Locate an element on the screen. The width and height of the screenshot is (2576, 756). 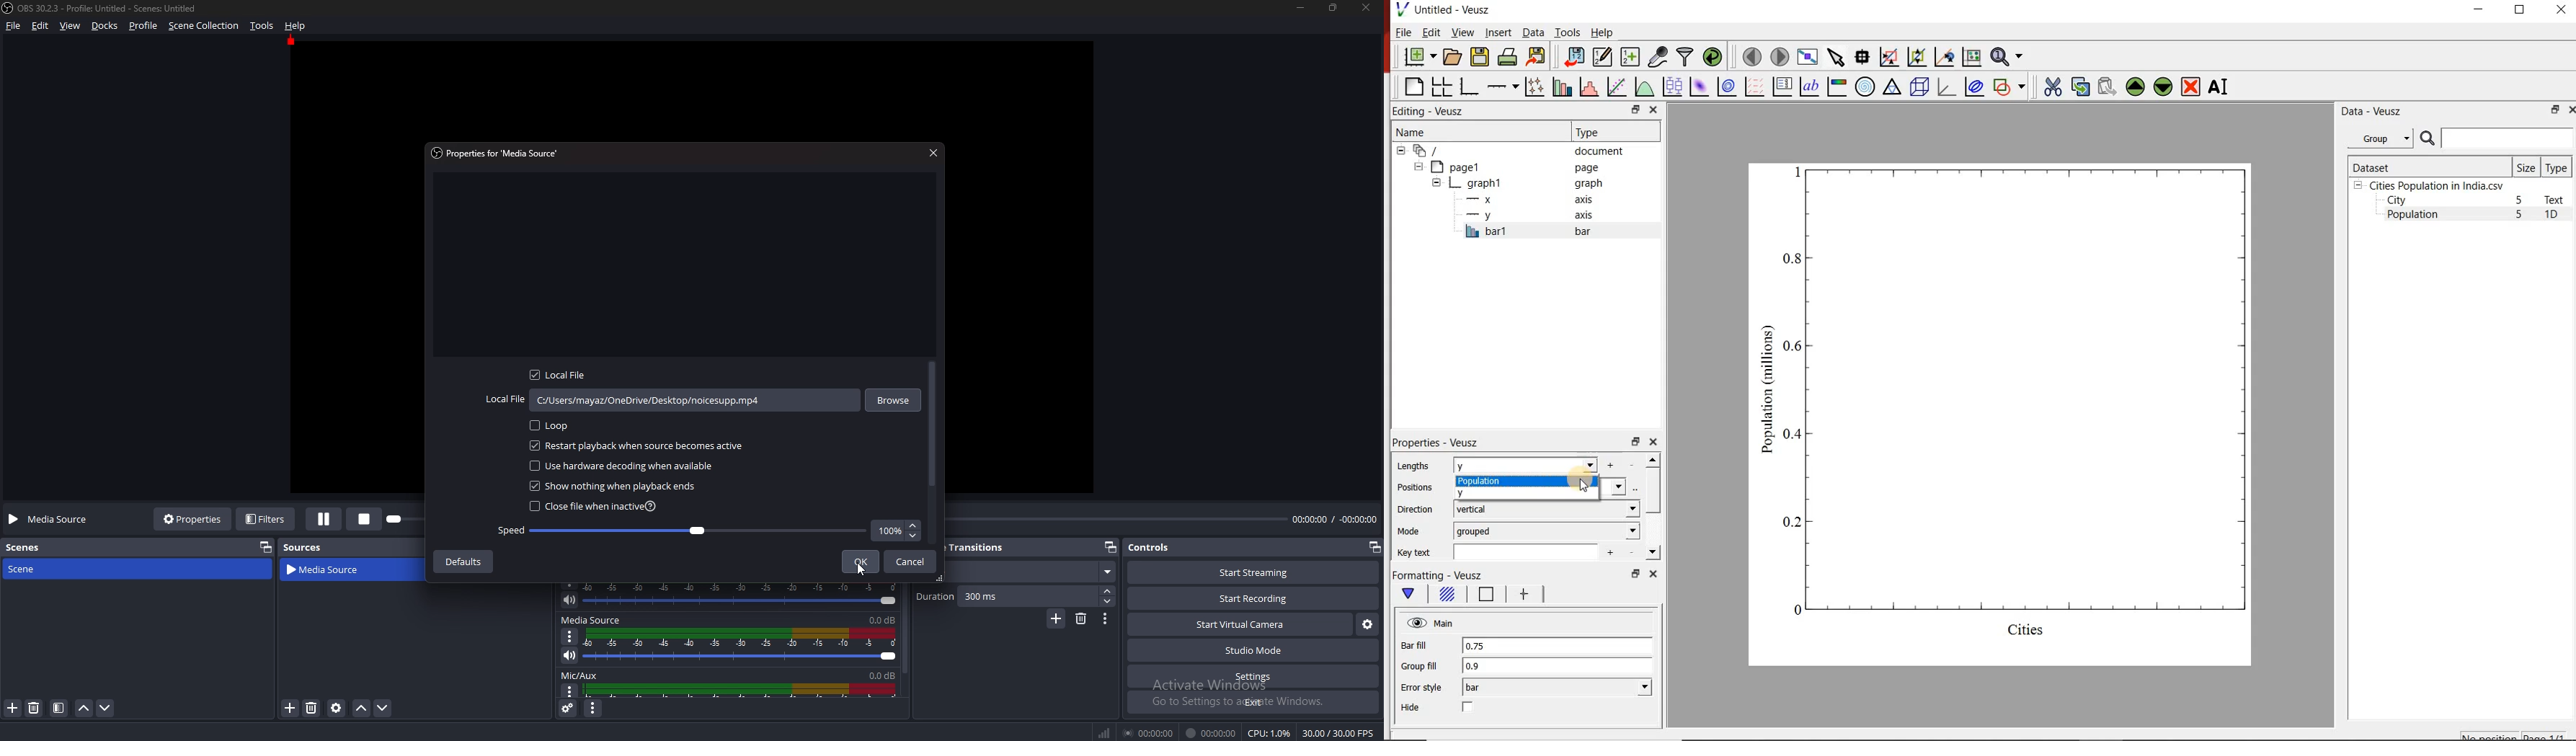
pop out is located at coordinates (1374, 549).